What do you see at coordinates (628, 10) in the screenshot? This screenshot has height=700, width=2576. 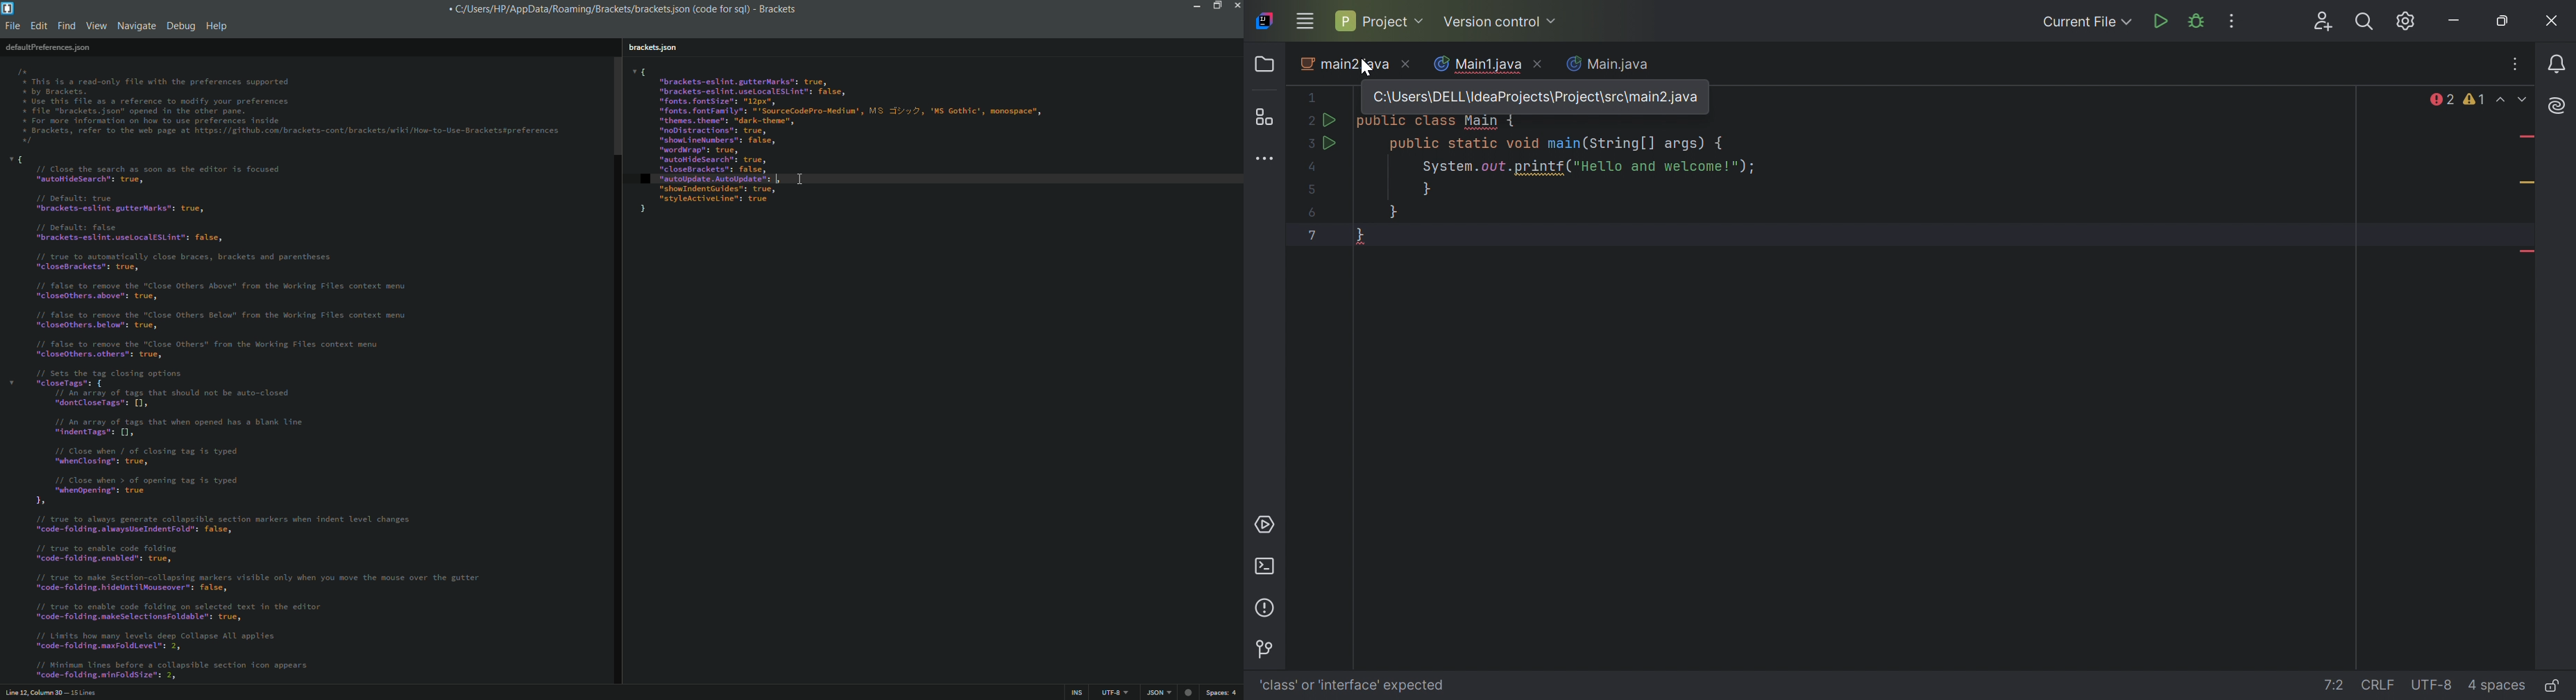 I see `C/Users/HP/AppData/Roaming/Brackets/bracketsjson (code for sql) - Brackets` at bounding box center [628, 10].